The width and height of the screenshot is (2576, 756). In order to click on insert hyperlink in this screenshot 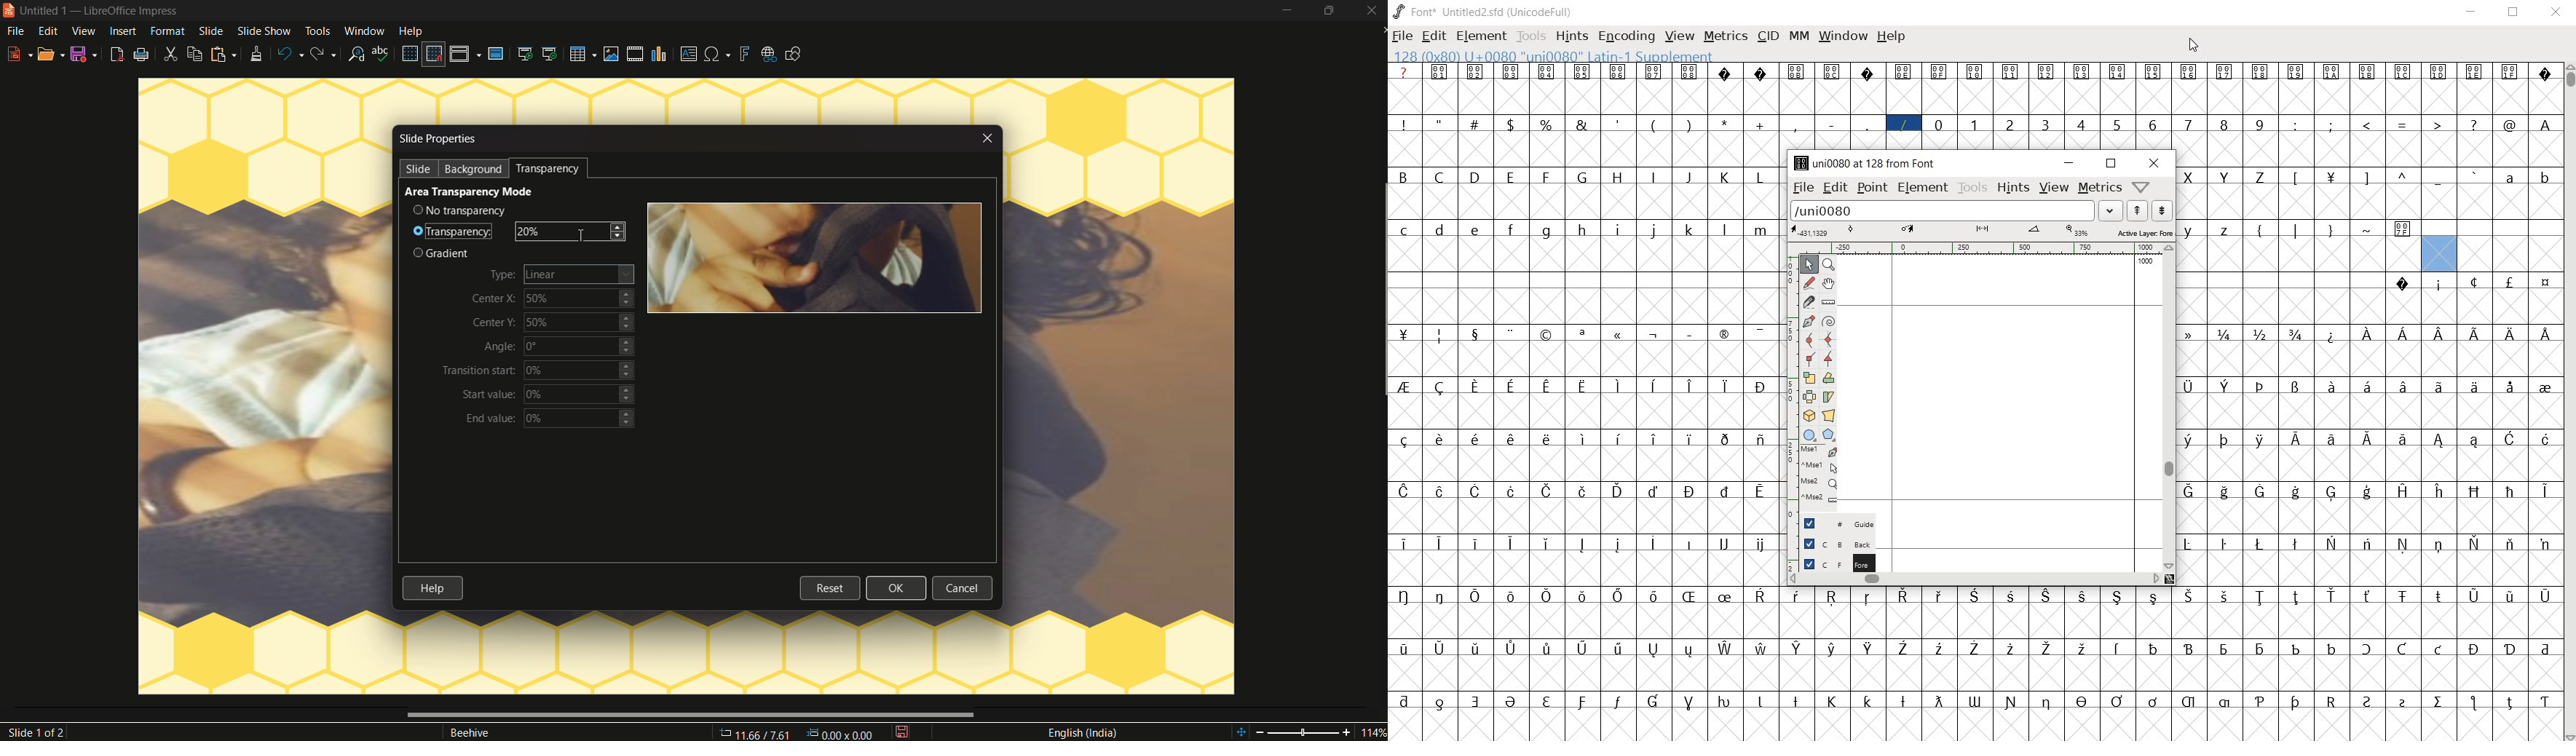, I will do `click(769, 54)`.